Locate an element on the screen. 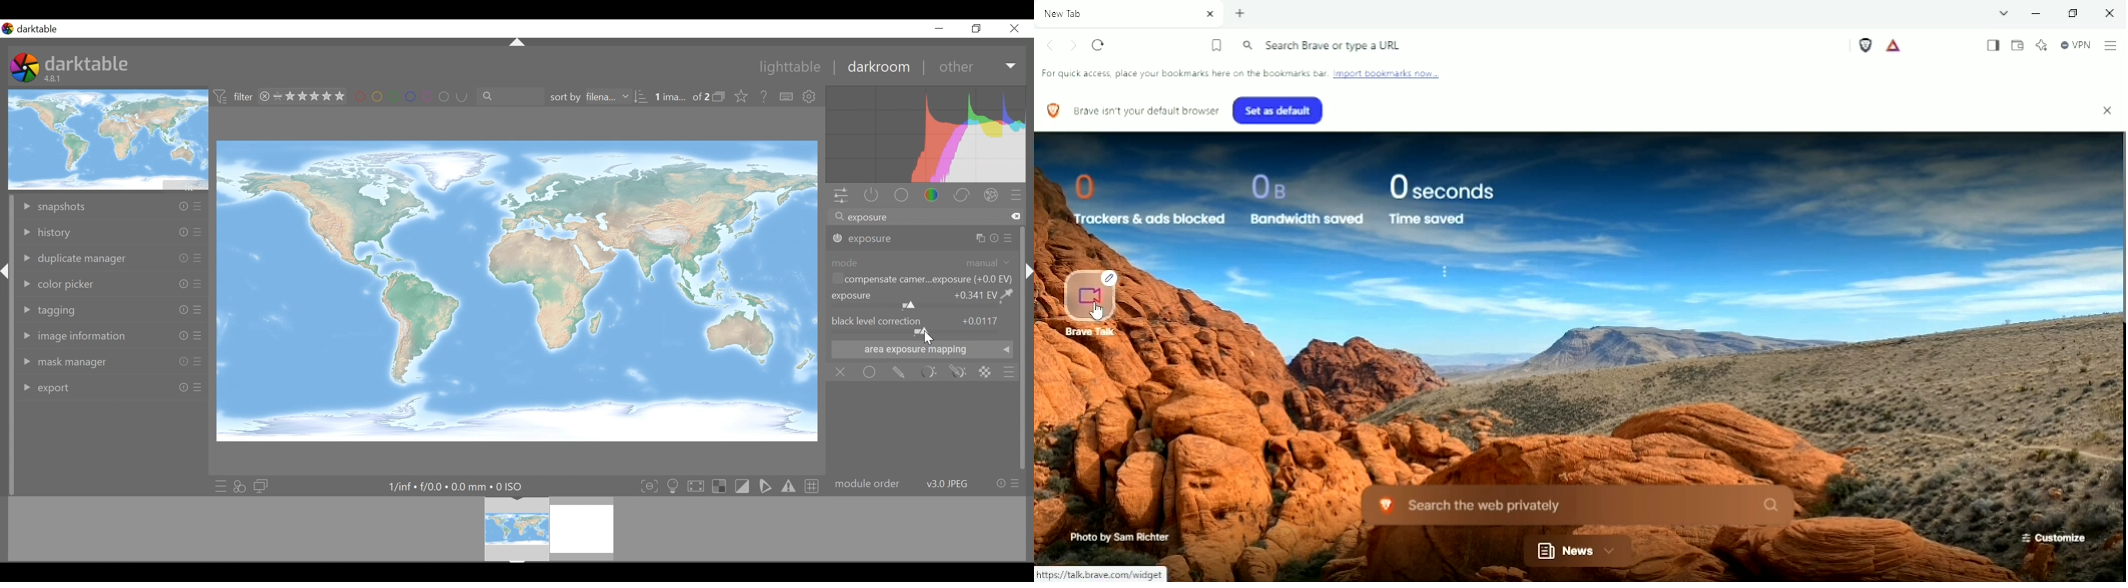 This screenshot has height=588, width=2128. main editing are is located at coordinates (519, 290).